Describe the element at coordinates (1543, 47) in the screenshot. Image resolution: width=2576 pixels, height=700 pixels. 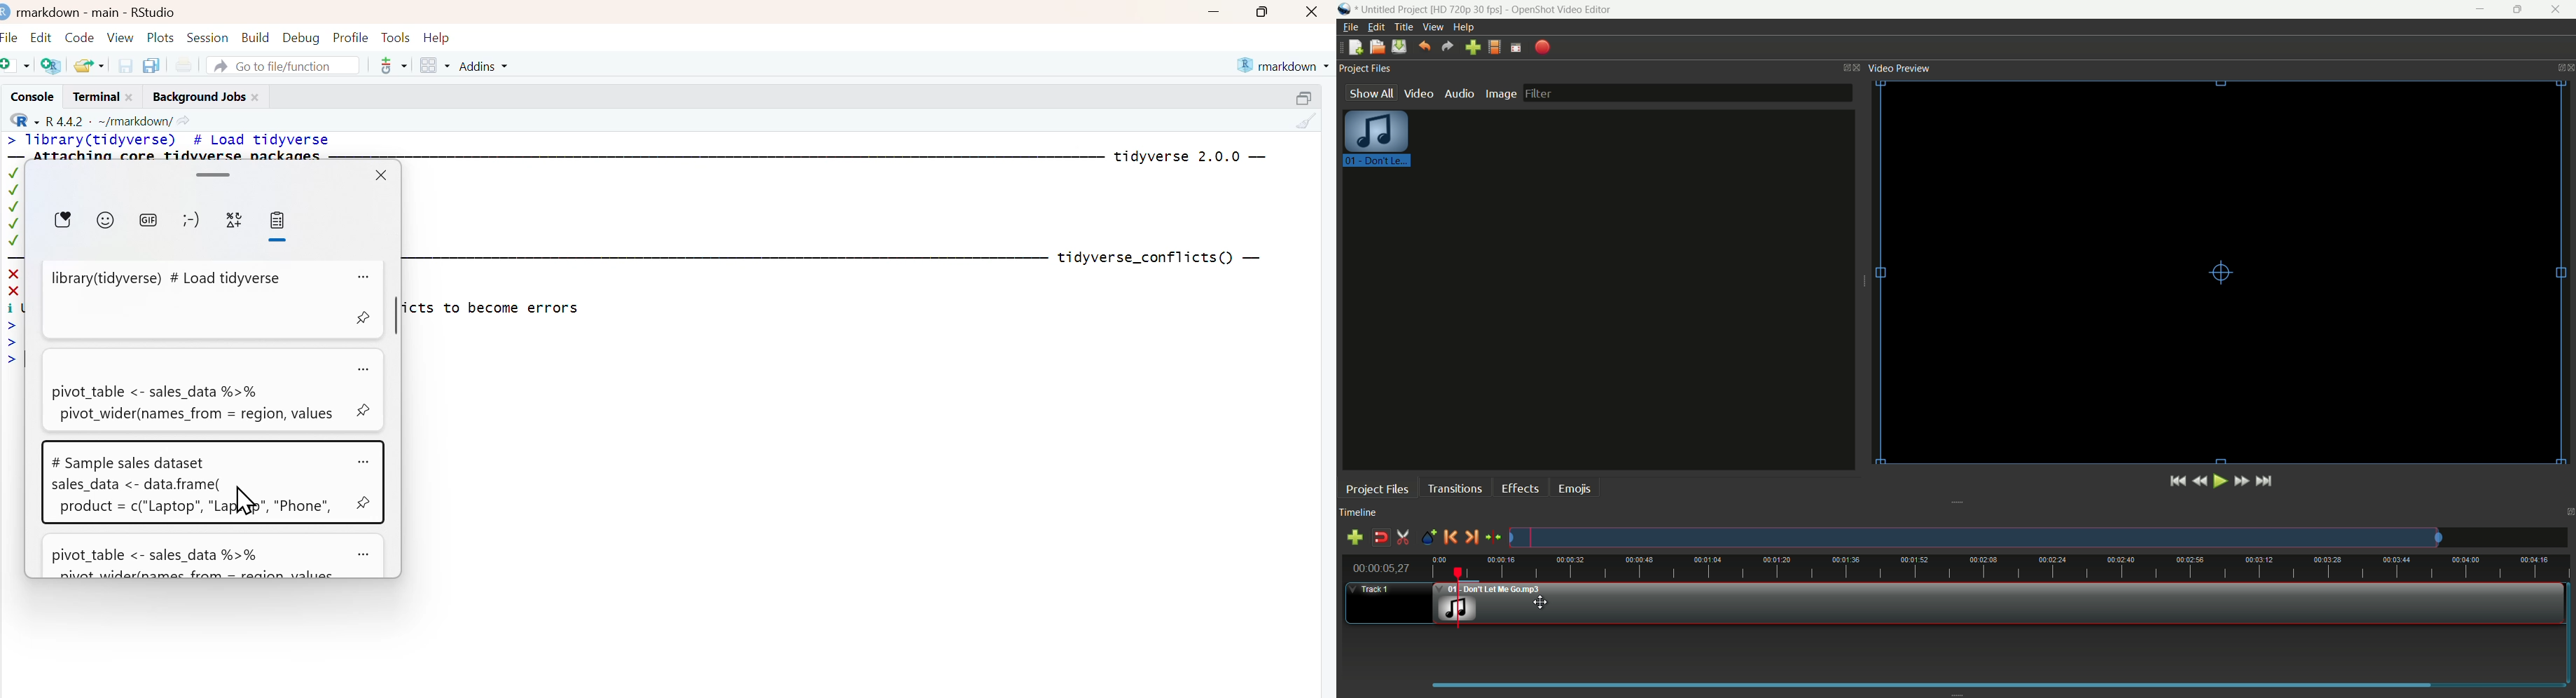
I see `export` at that location.